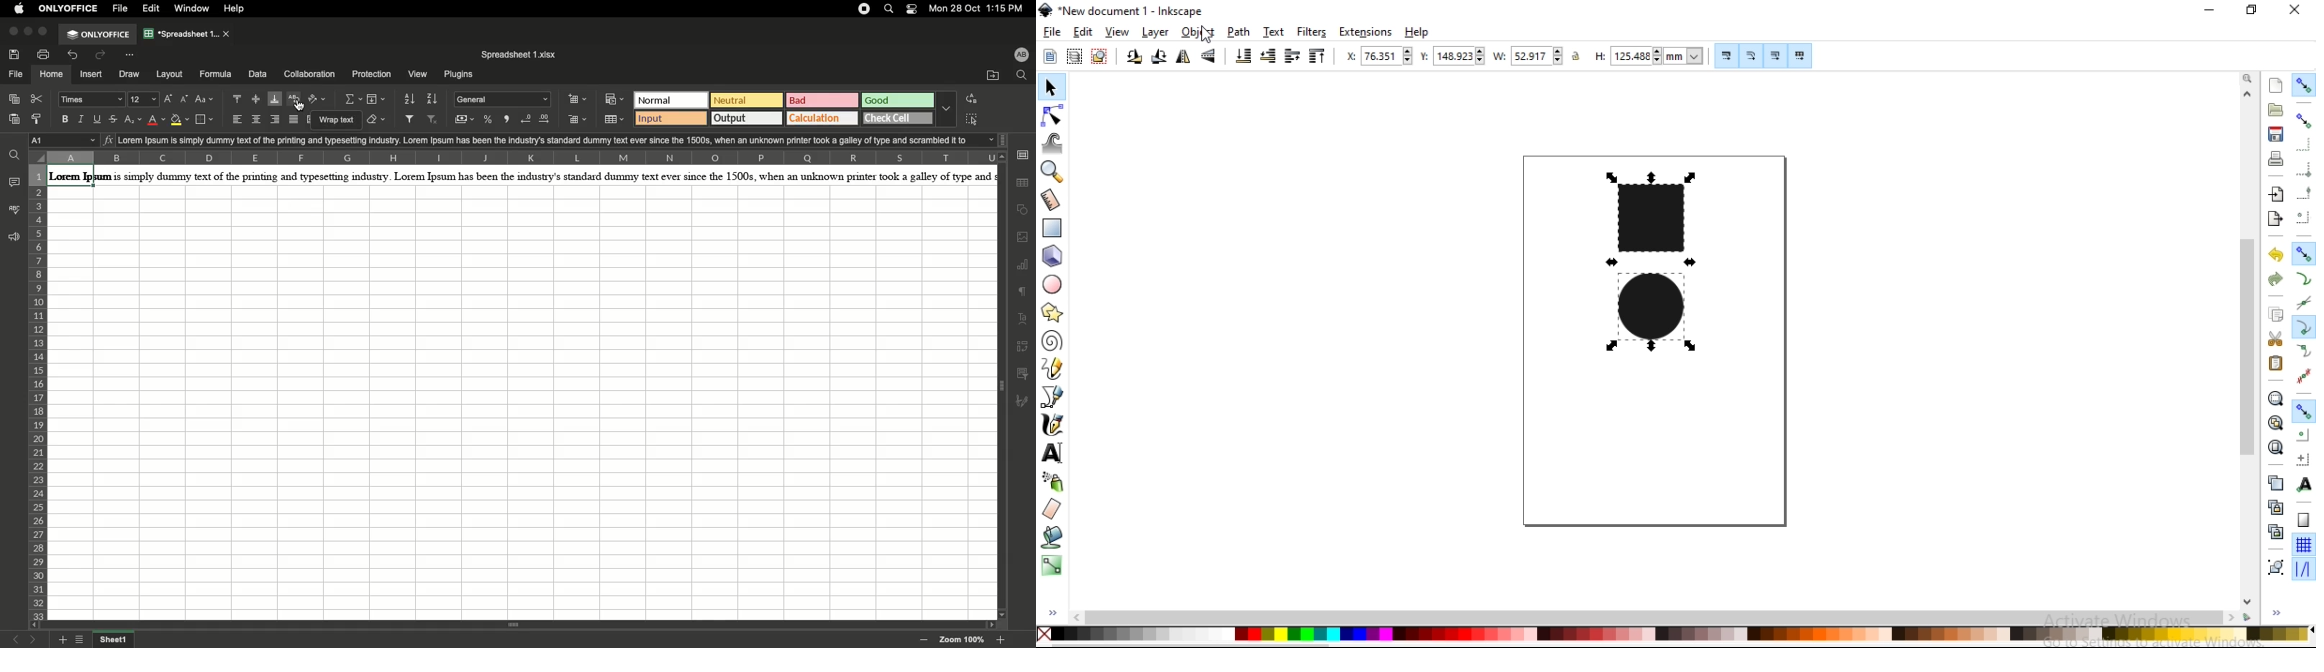 The image size is (2324, 672). What do you see at coordinates (20, 9) in the screenshot?
I see `Apple logo` at bounding box center [20, 9].